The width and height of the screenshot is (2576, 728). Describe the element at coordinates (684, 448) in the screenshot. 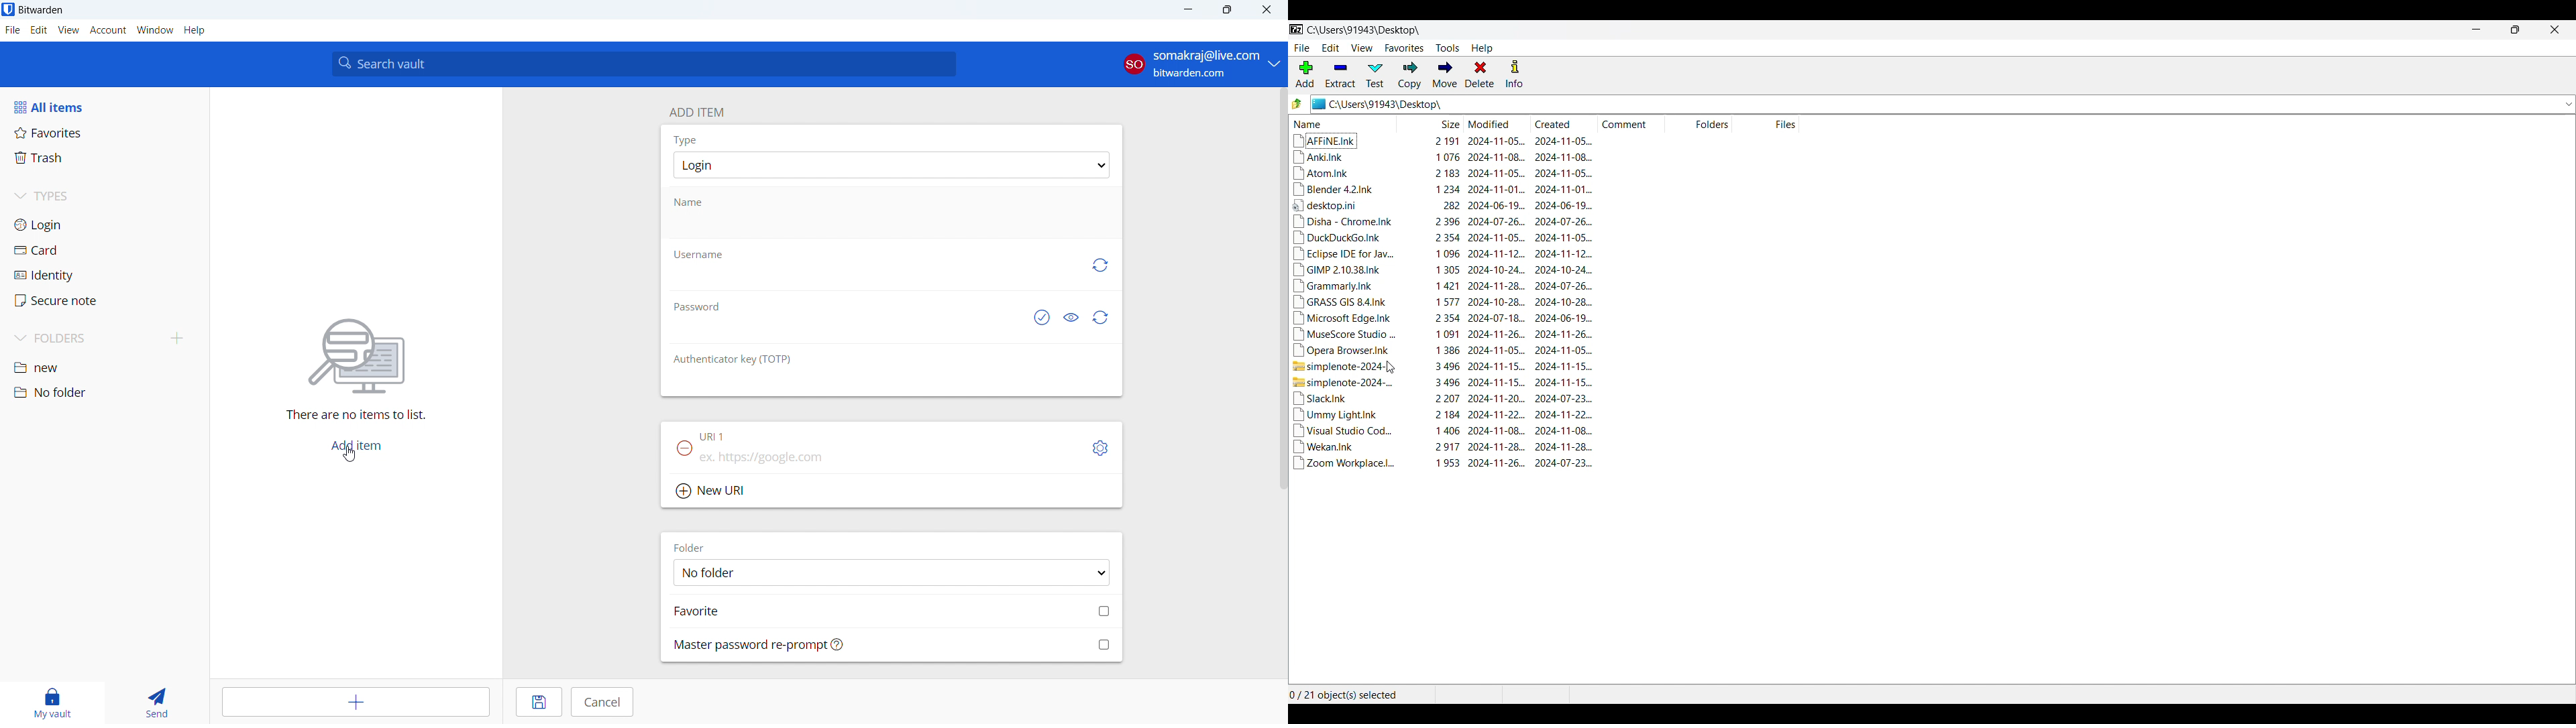

I see `remove URl` at that location.